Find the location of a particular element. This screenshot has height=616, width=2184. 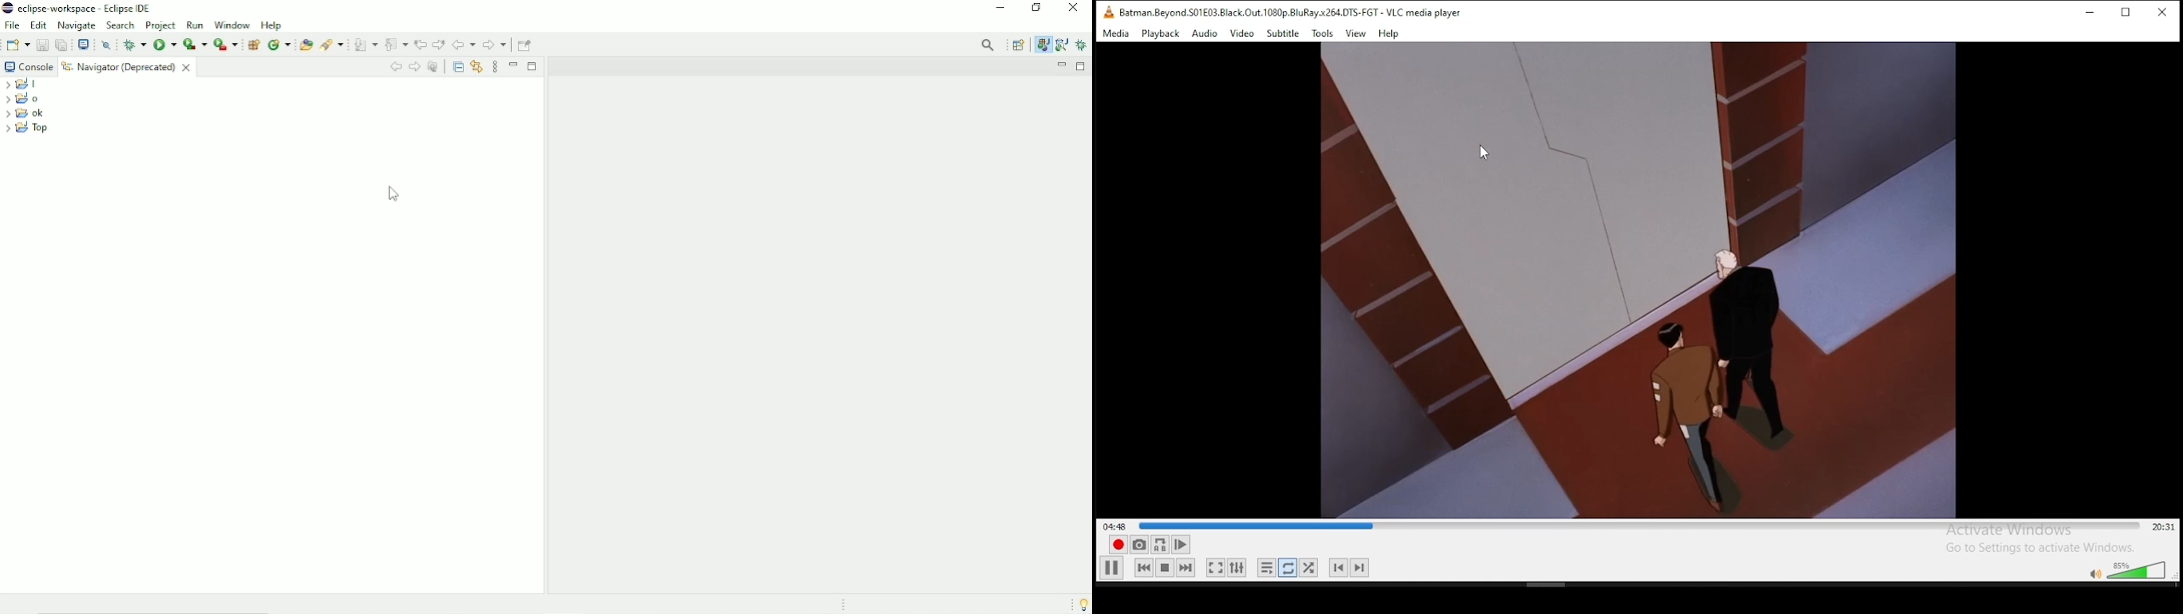

repeat is located at coordinates (1289, 570).